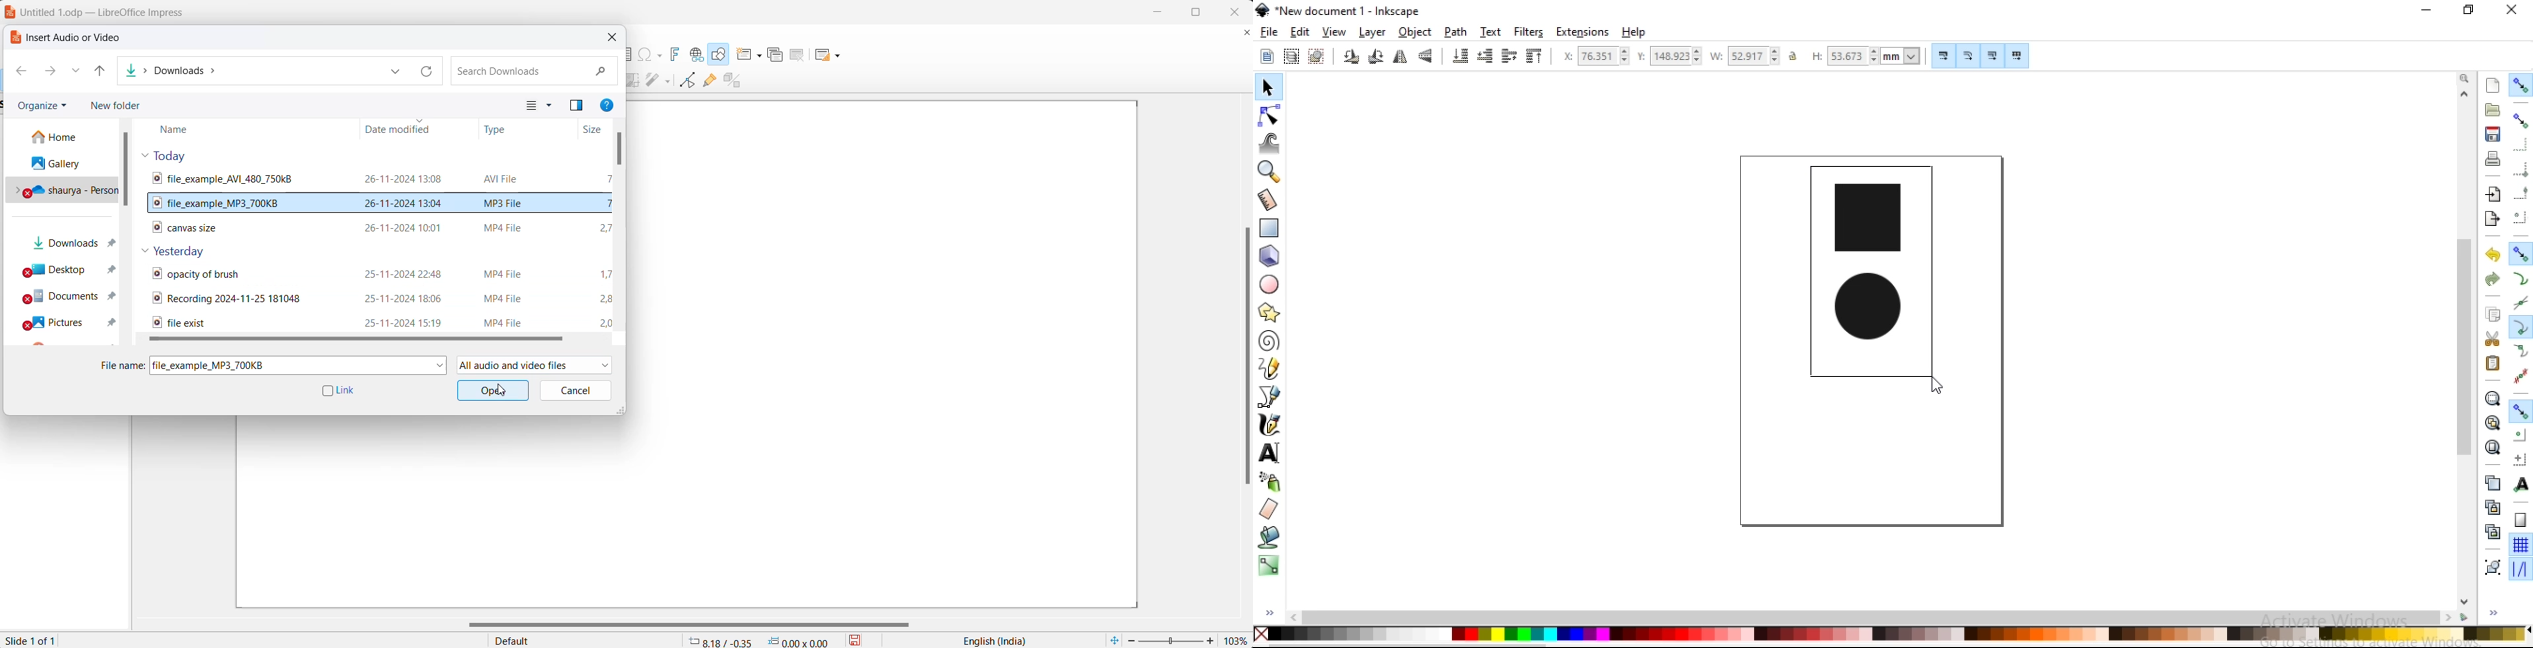  I want to click on horizontal scroll bar, so click(369, 342).